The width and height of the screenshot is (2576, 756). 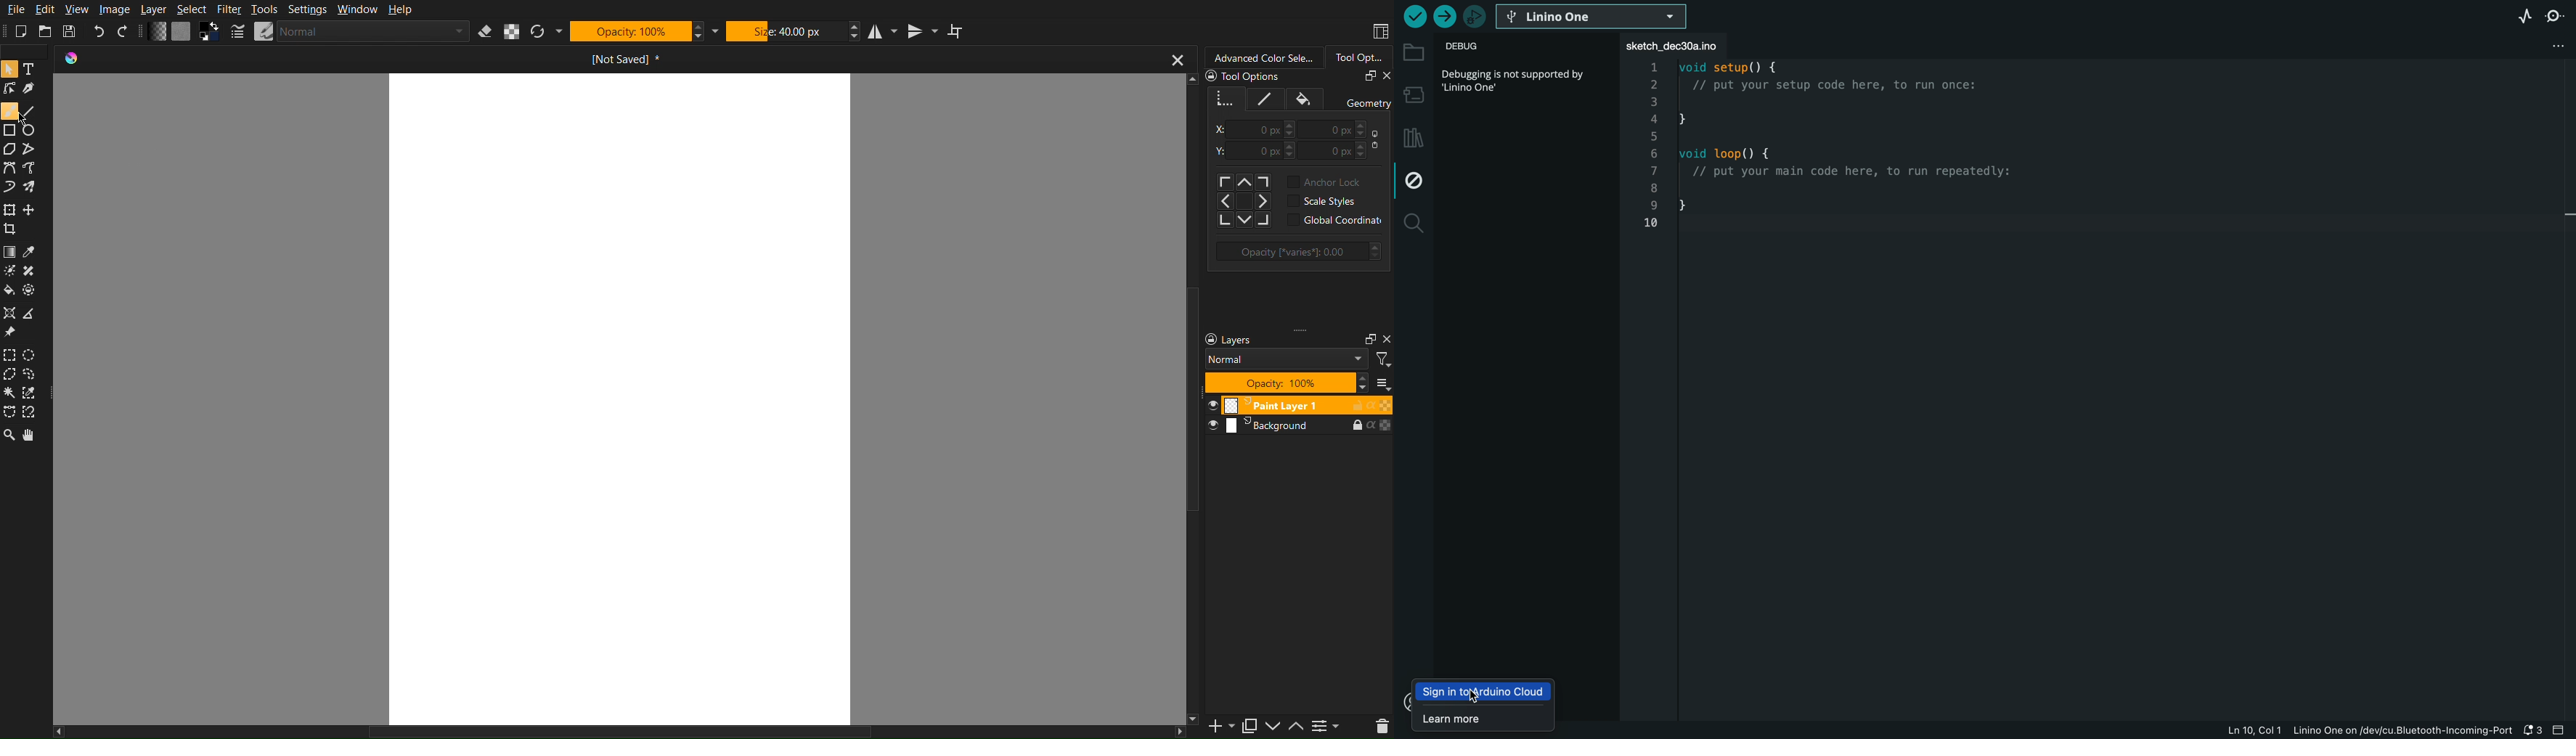 I want to click on file information, so click(x=2370, y=731).